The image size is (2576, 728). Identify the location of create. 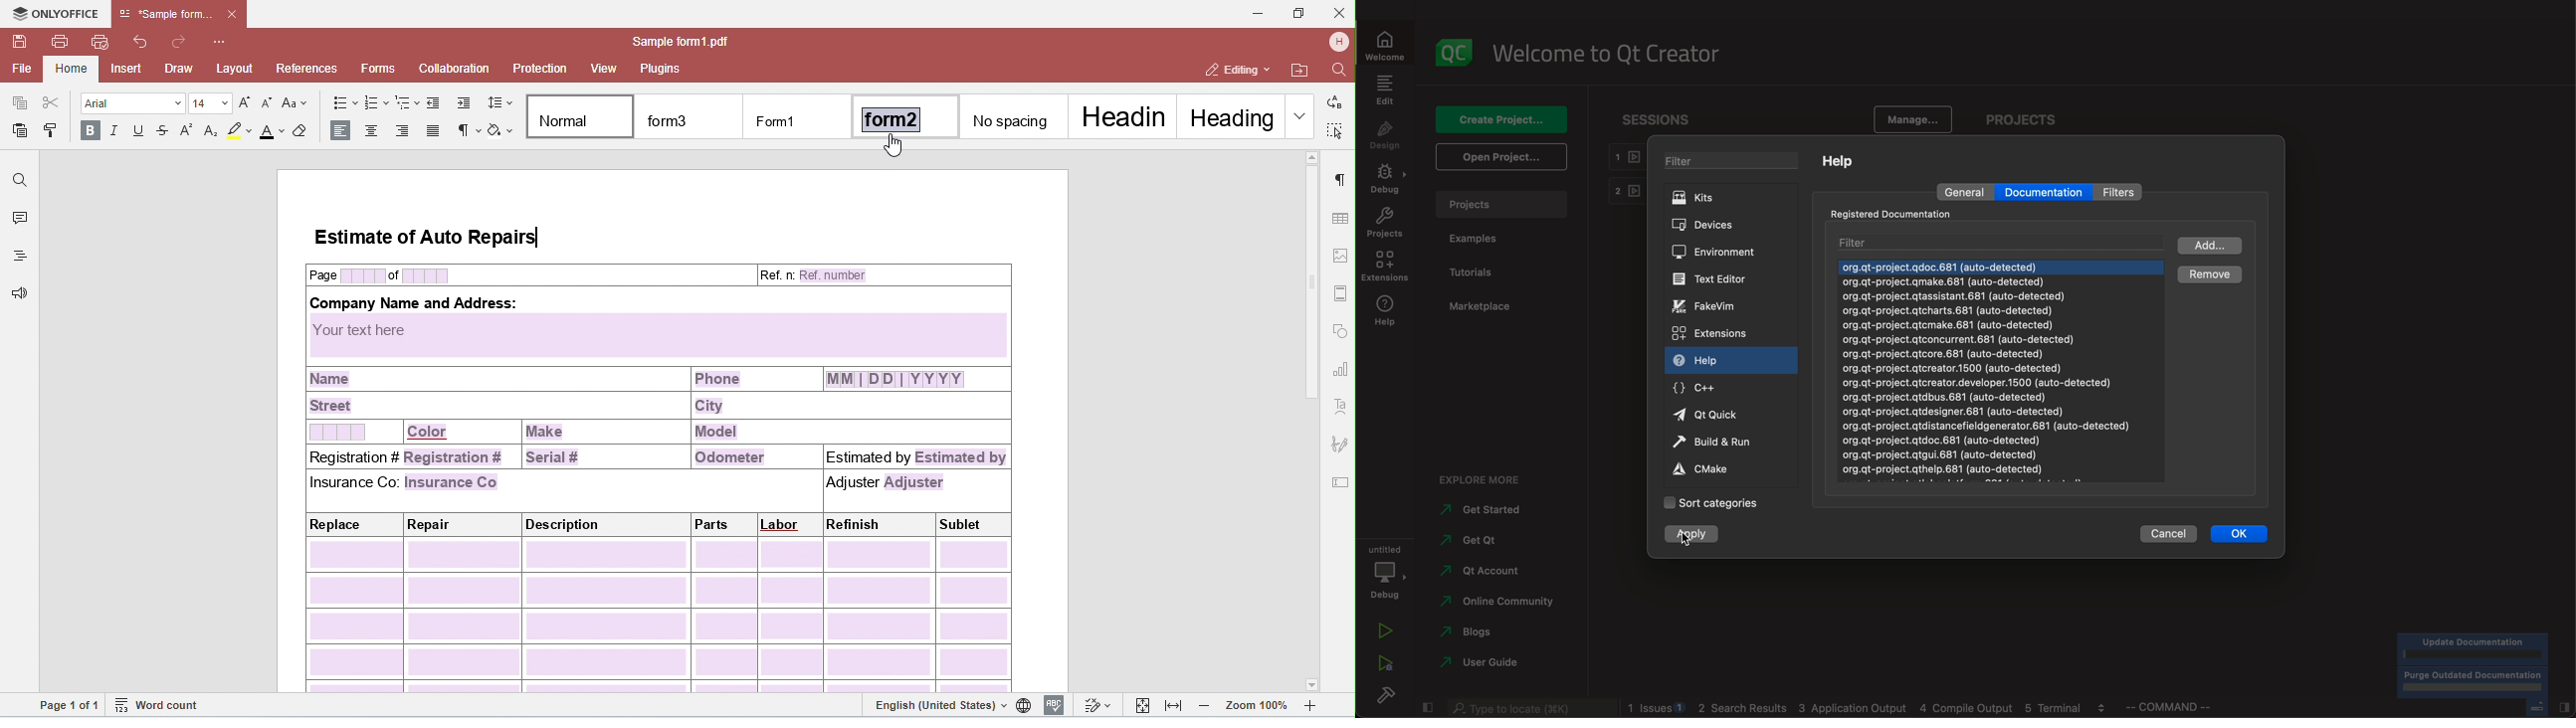
(1503, 120).